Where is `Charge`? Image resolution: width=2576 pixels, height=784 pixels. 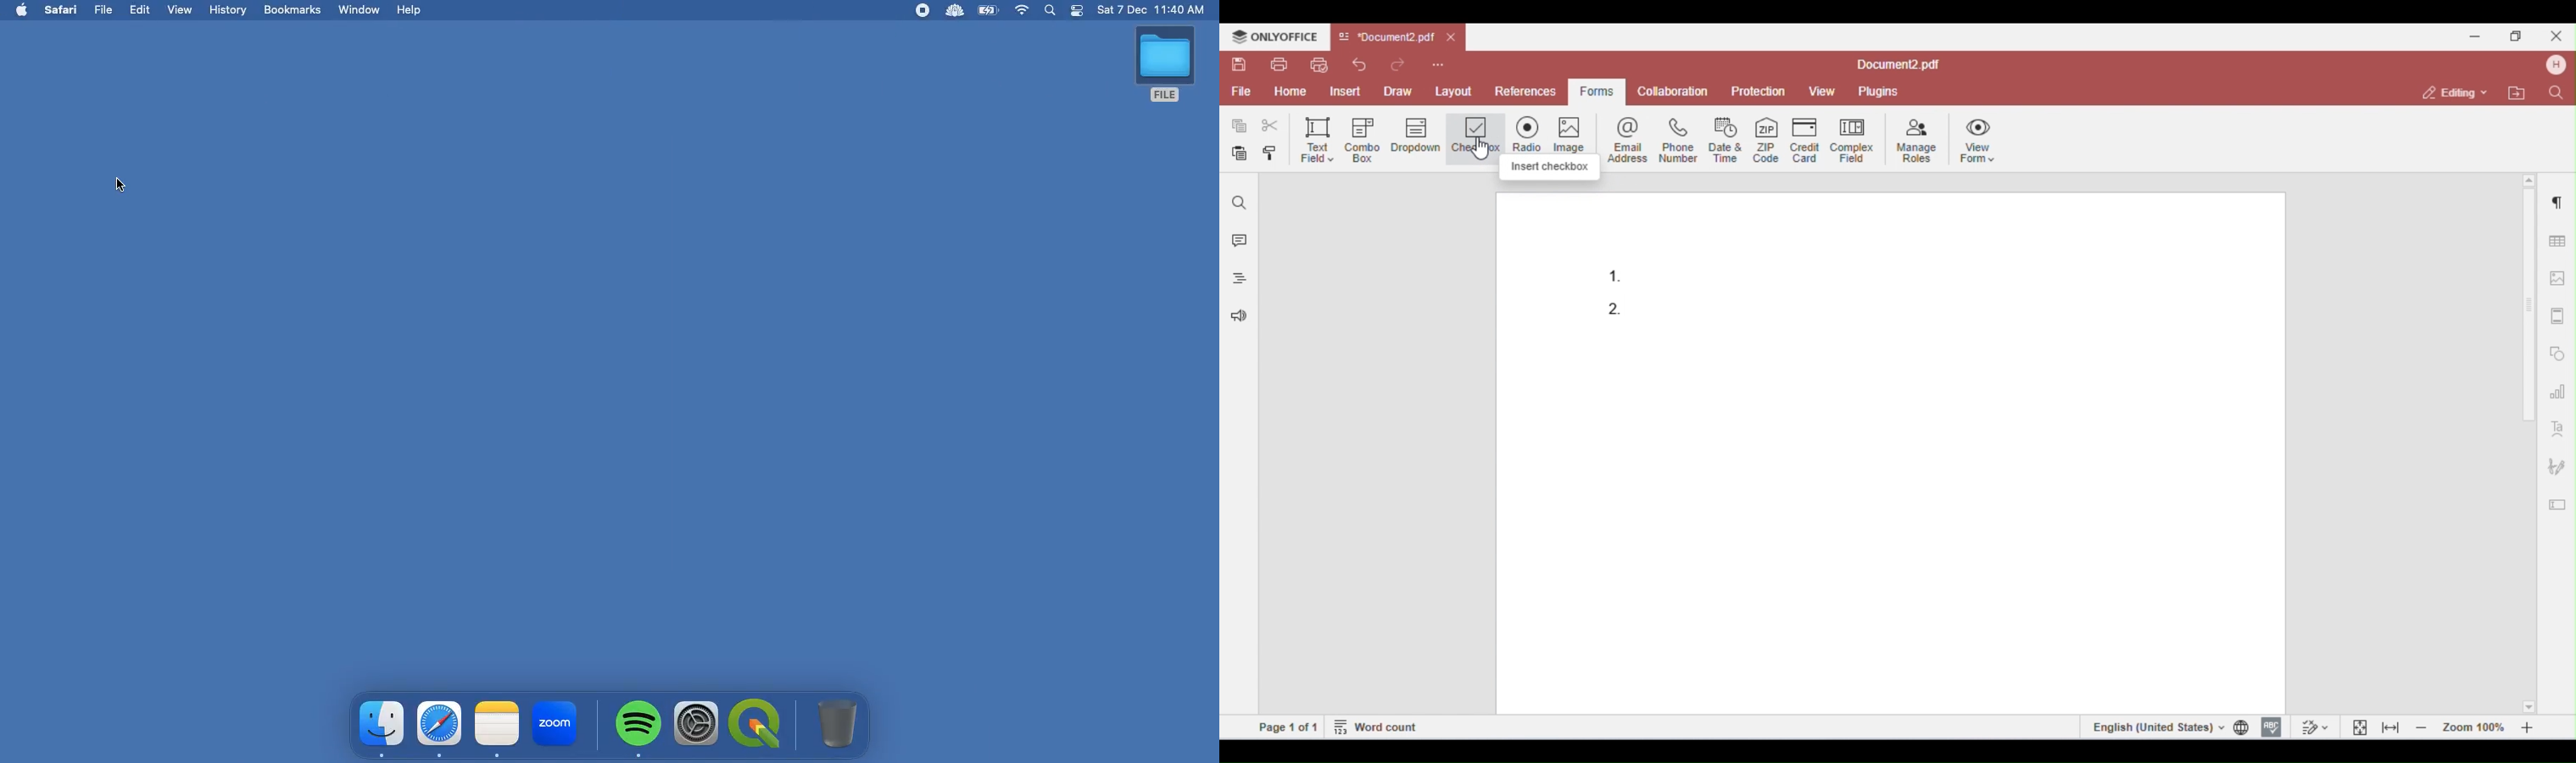 Charge is located at coordinates (990, 11).